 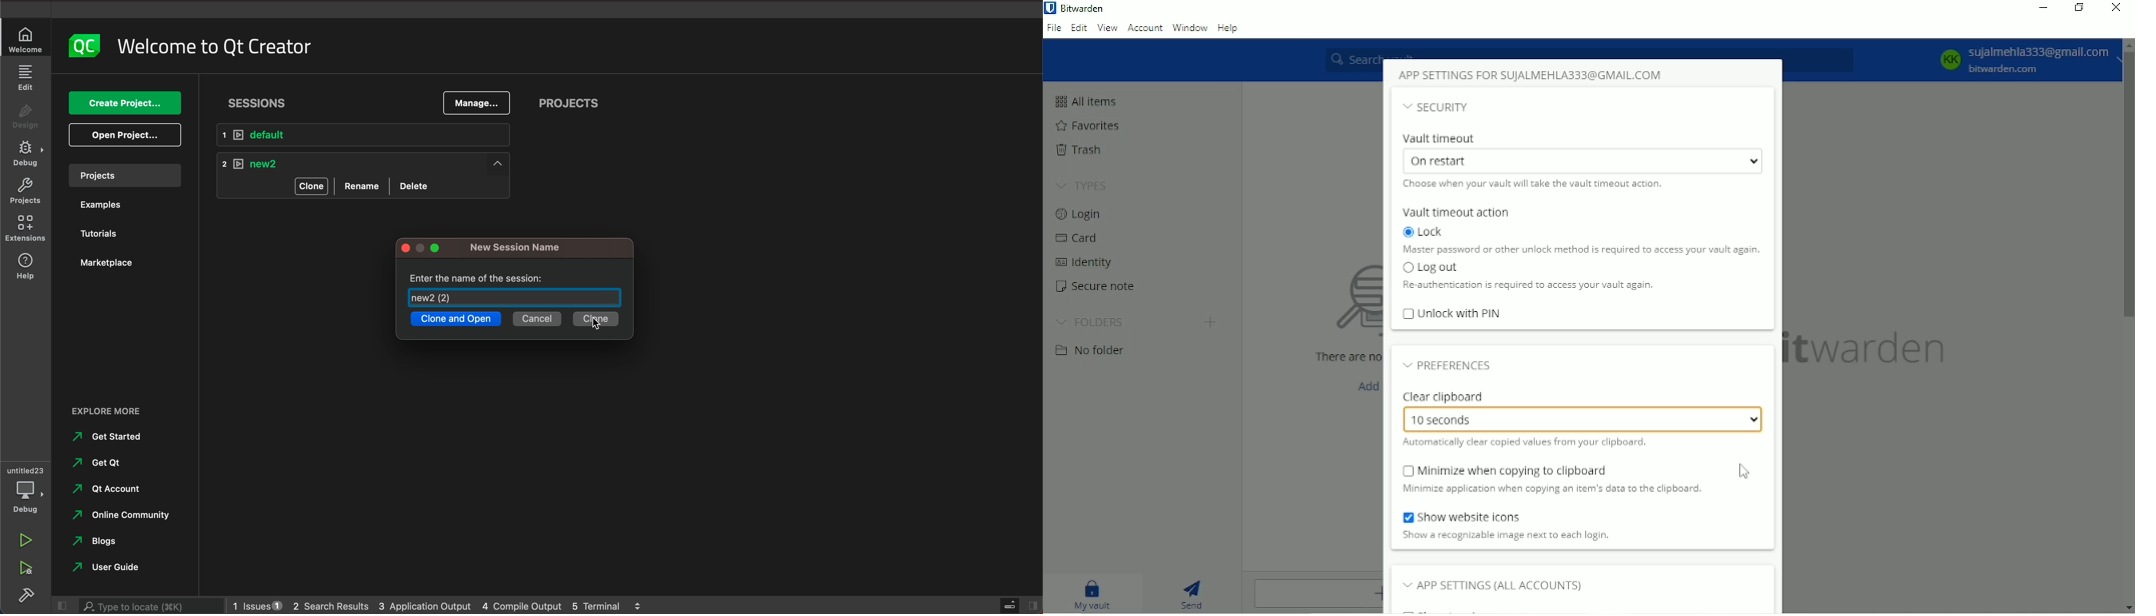 What do you see at coordinates (1085, 186) in the screenshot?
I see `Types` at bounding box center [1085, 186].